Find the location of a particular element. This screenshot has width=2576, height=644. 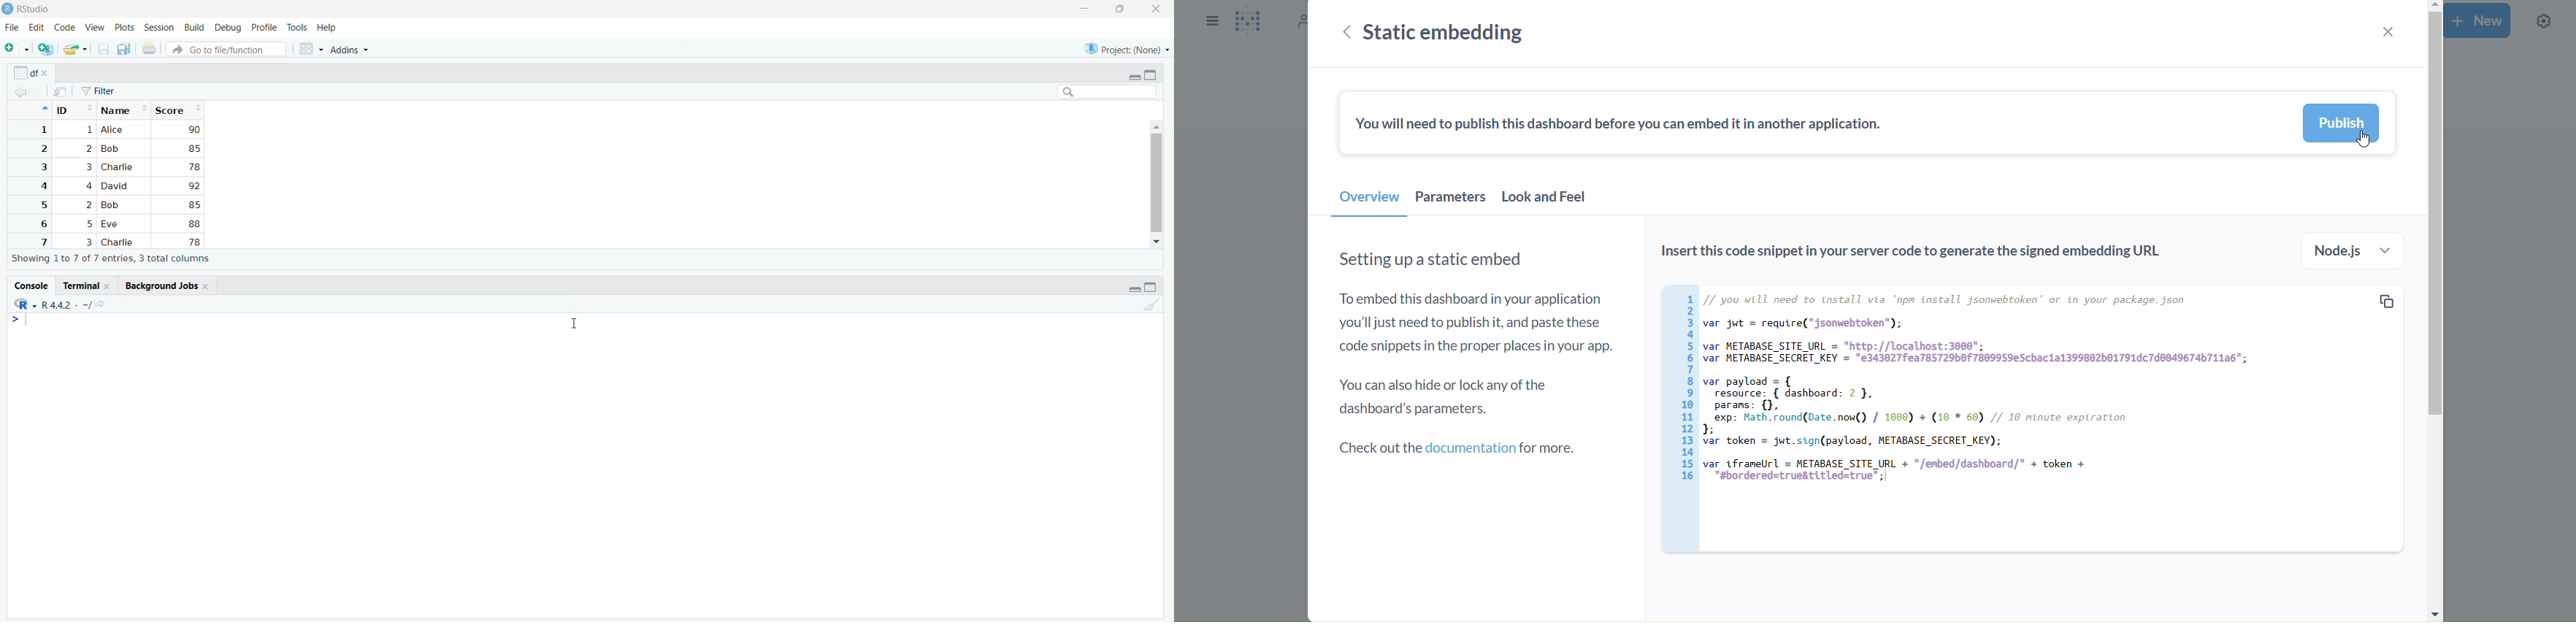

publish is located at coordinates (2341, 123).